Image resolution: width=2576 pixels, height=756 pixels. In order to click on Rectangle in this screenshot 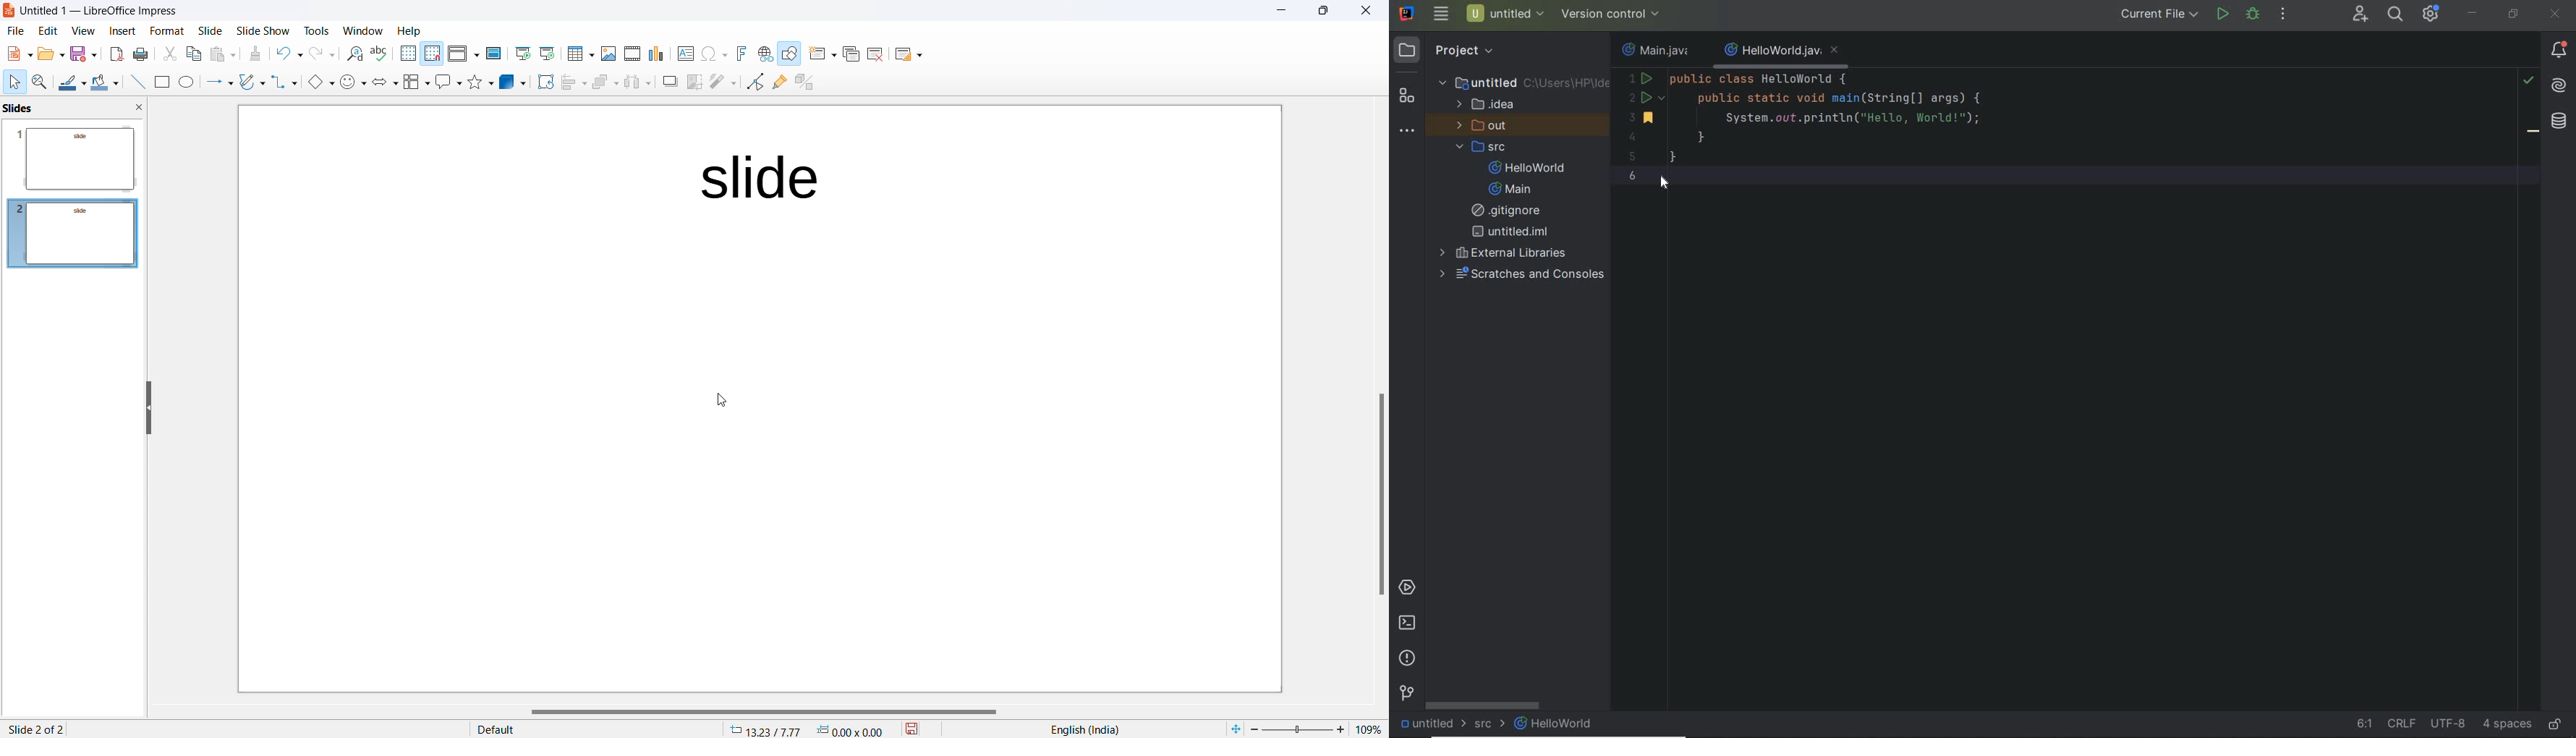, I will do `click(160, 82)`.